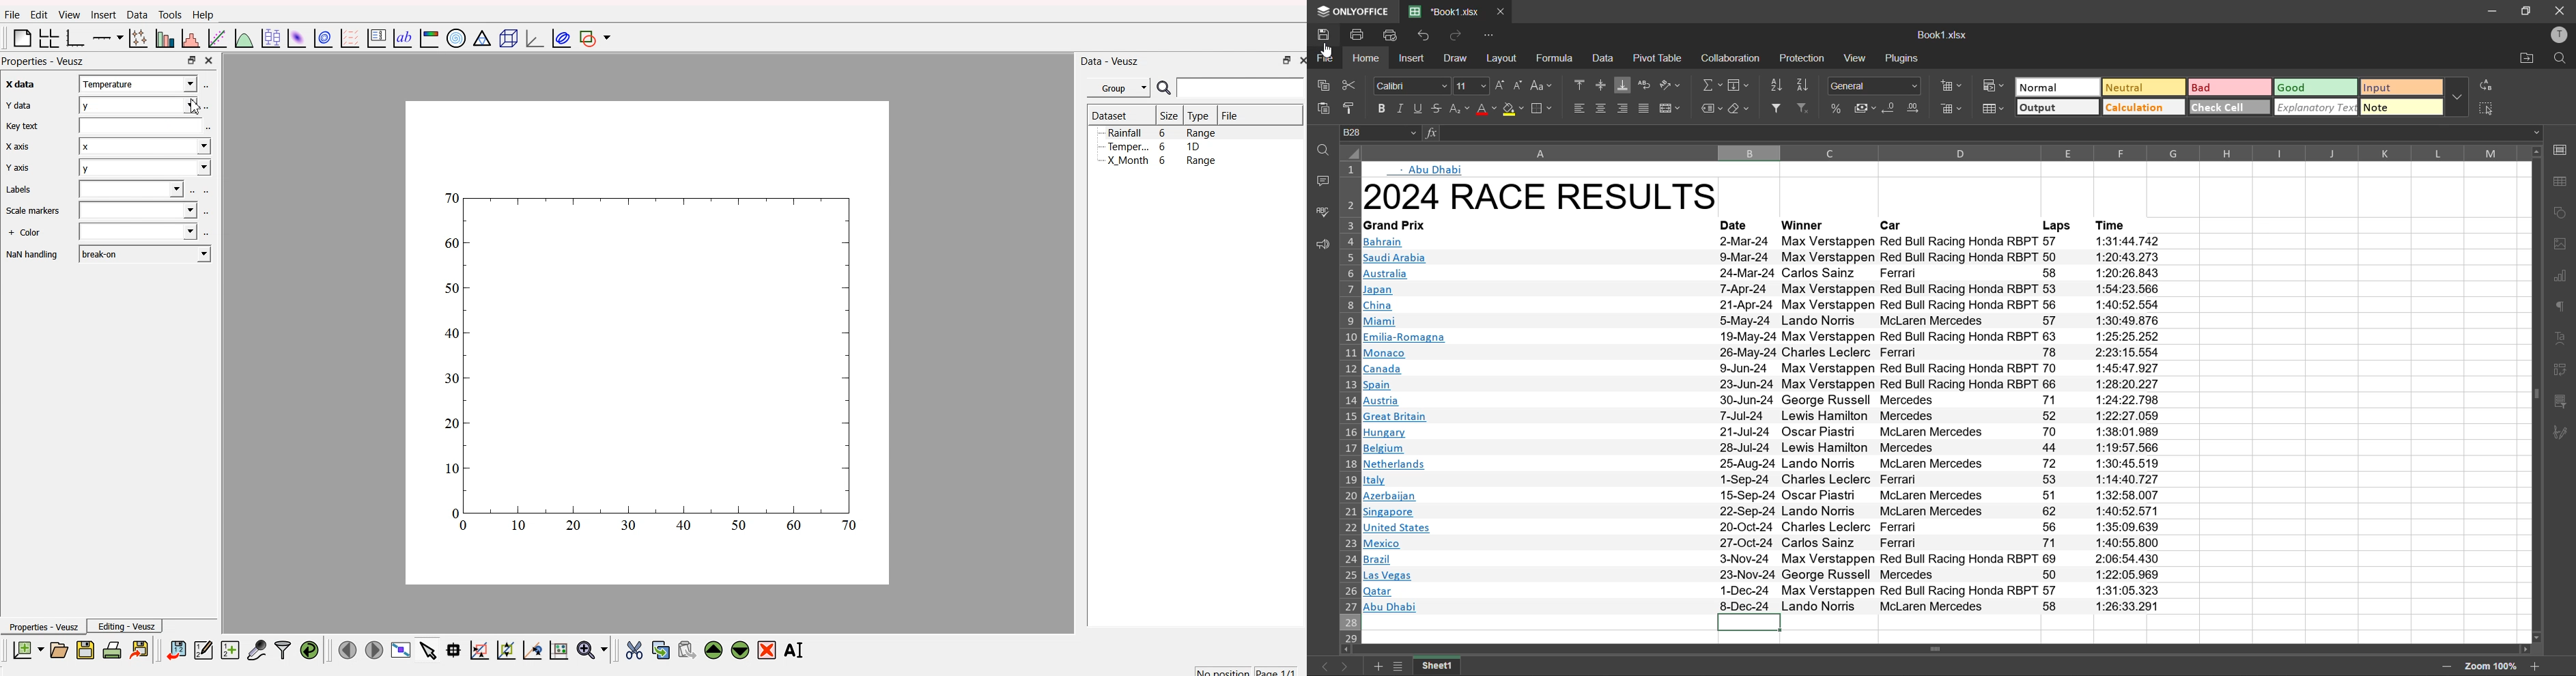 This screenshot has width=2576, height=700. I want to click on image color bar , so click(429, 38).